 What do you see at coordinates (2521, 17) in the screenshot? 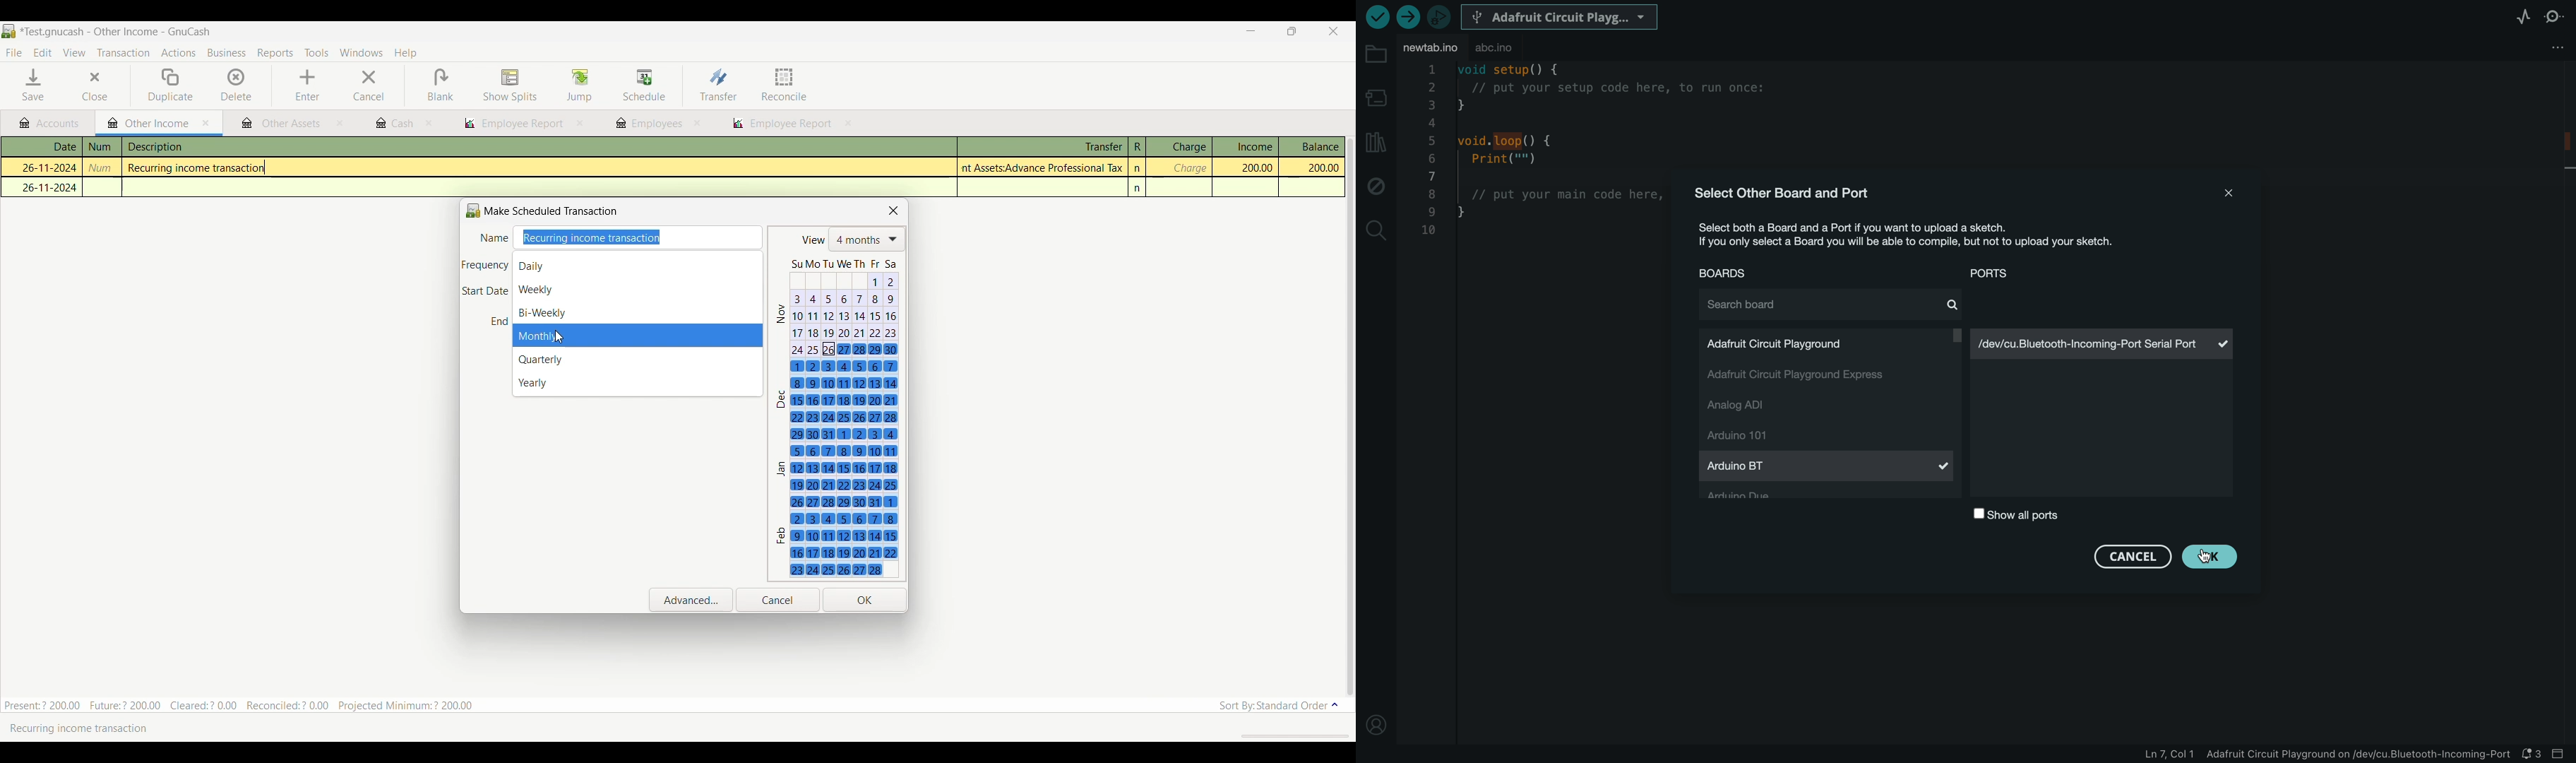
I see `serial plotter` at bounding box center [2521, 17].